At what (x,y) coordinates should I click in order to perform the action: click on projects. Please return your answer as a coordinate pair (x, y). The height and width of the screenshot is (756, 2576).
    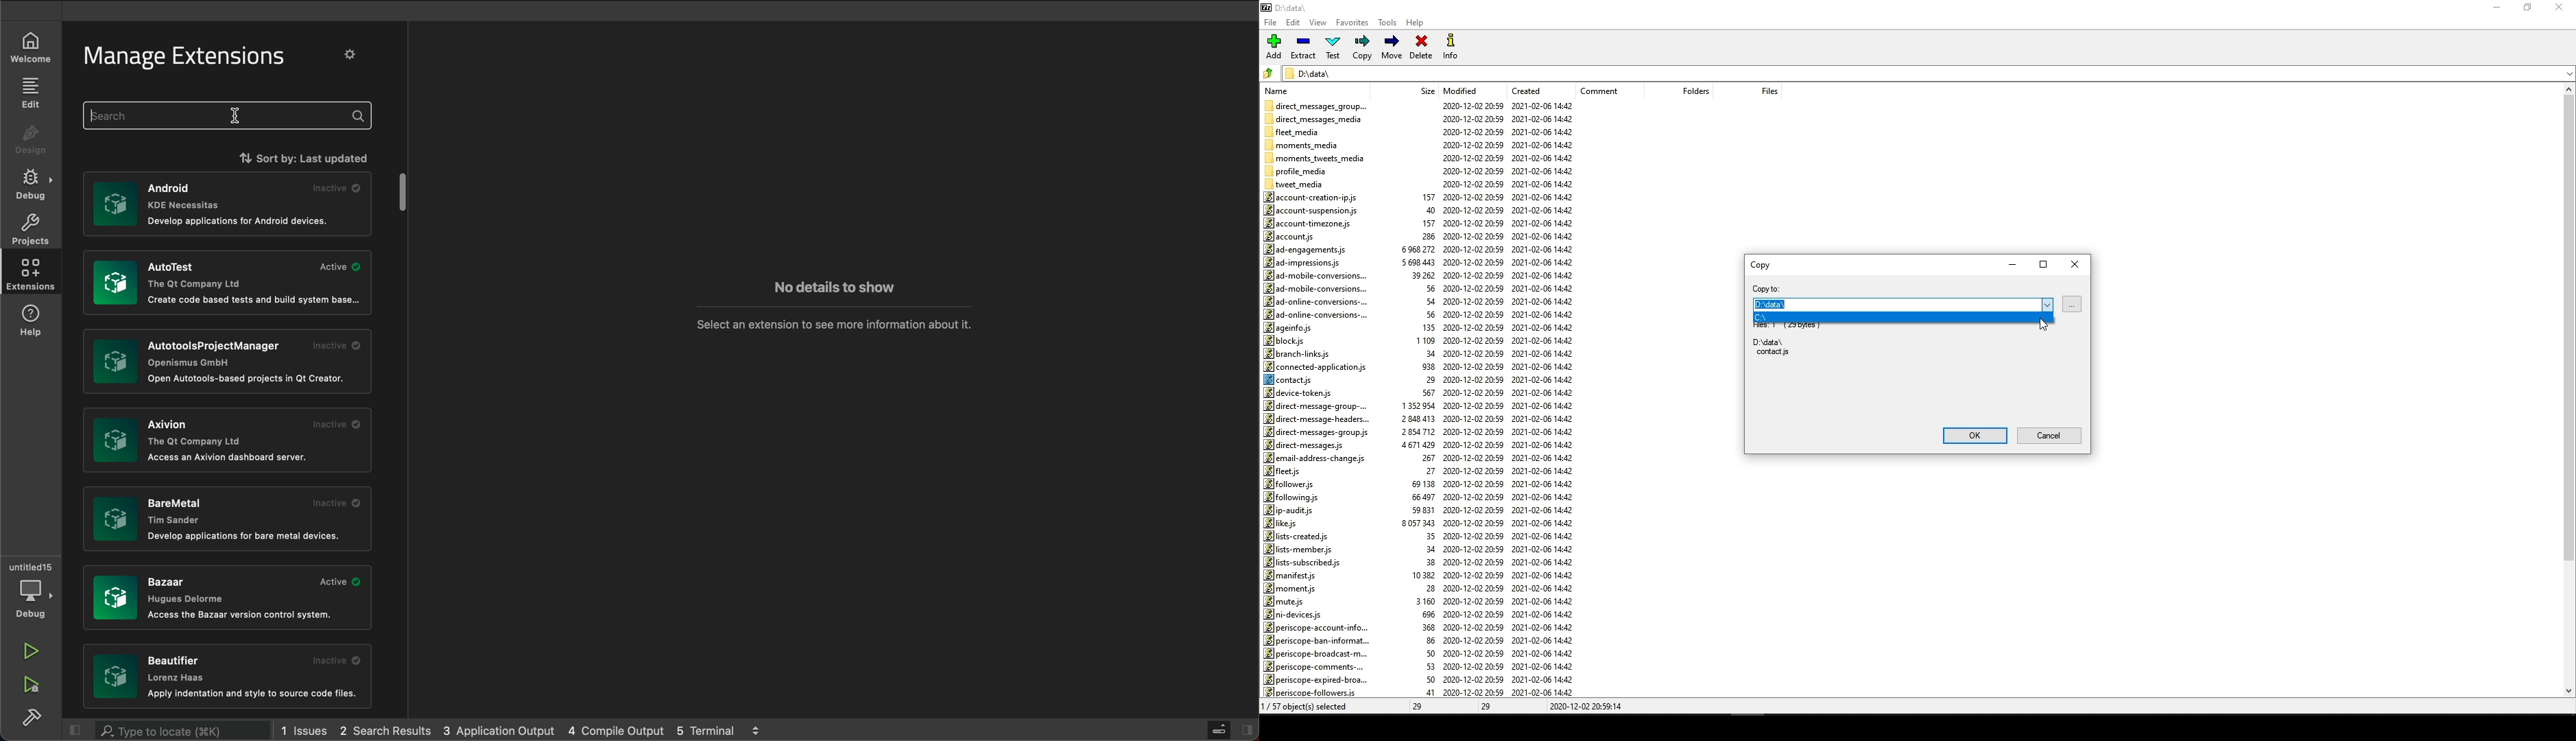
    Looking at the image, I should click on (28, 228).